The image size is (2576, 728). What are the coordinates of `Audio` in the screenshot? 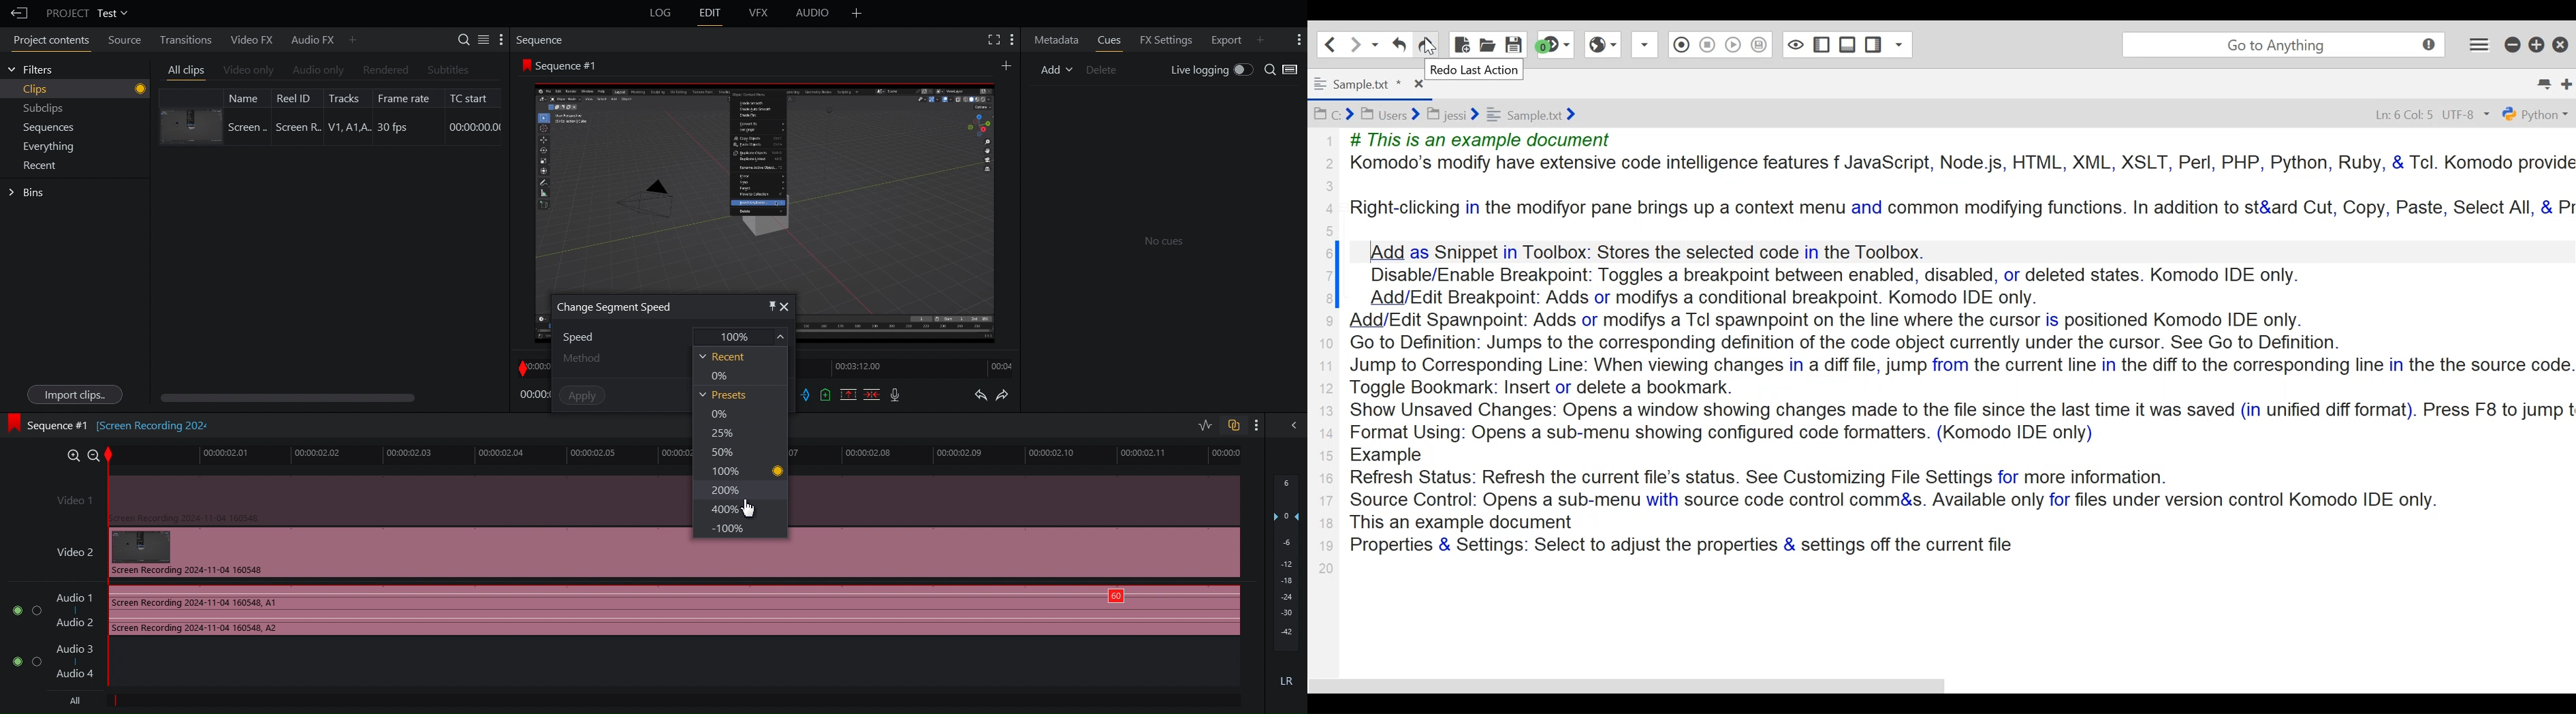 It's located at (813, 15).